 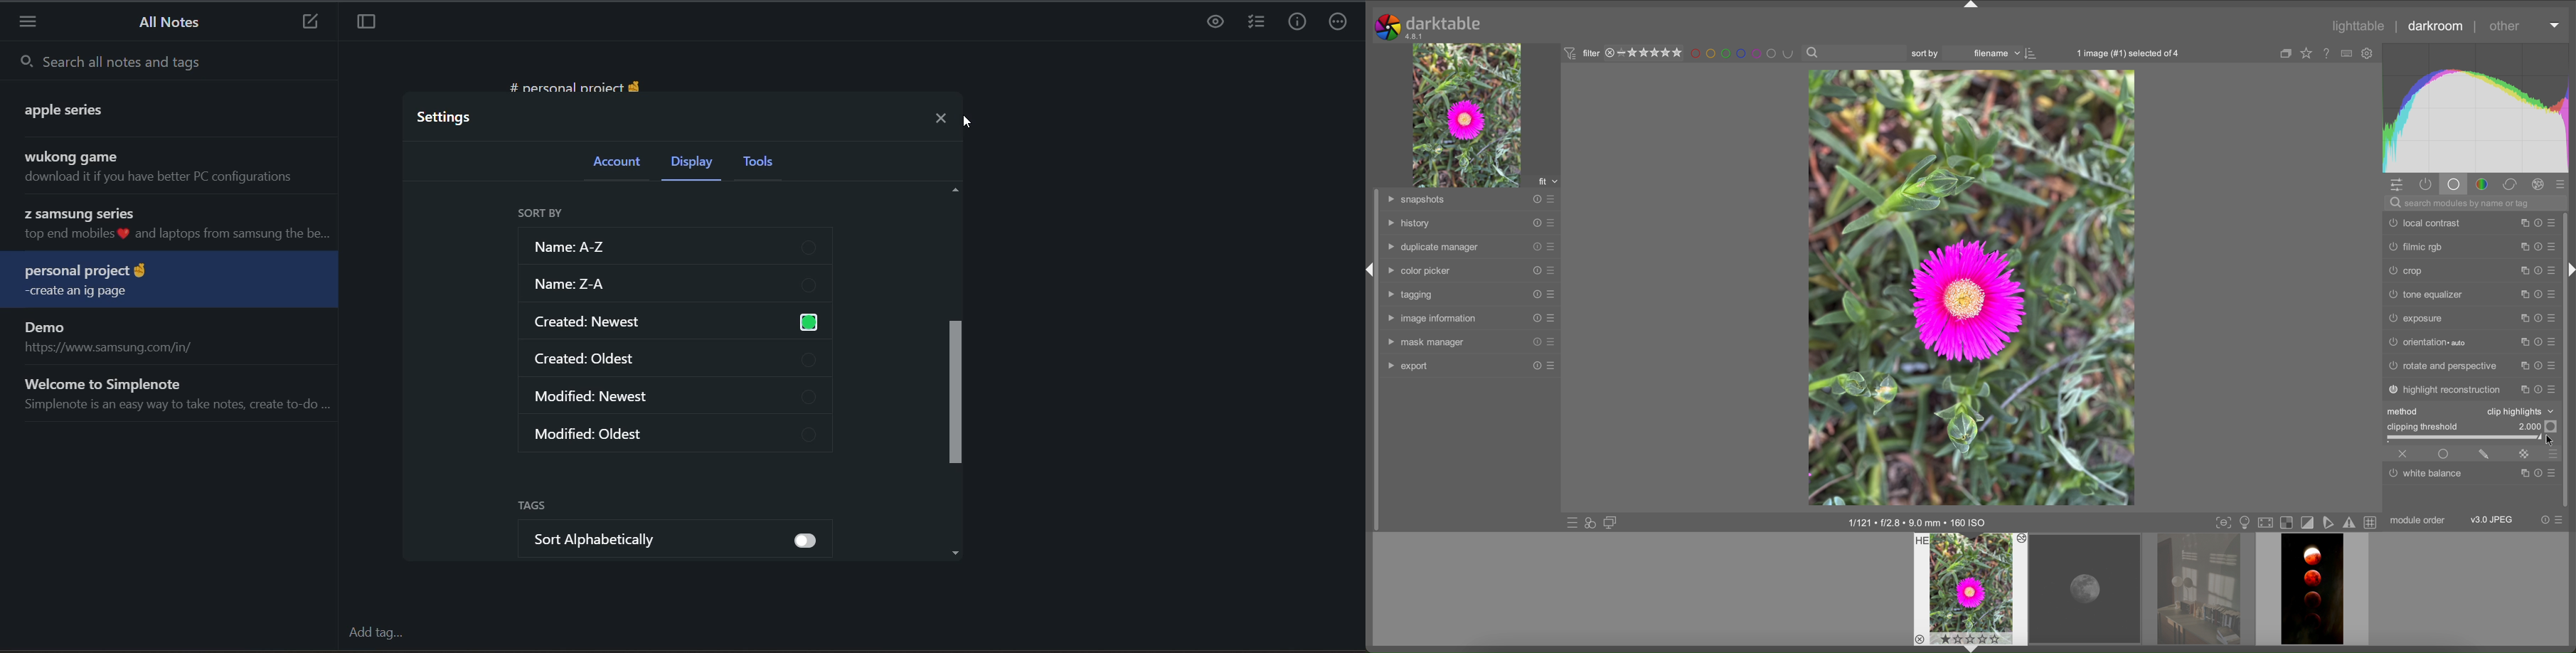 What do you see at coordinates (2348, 54) in the screenshot?
I see `type of overlays` at bounding box center [2348, 54].